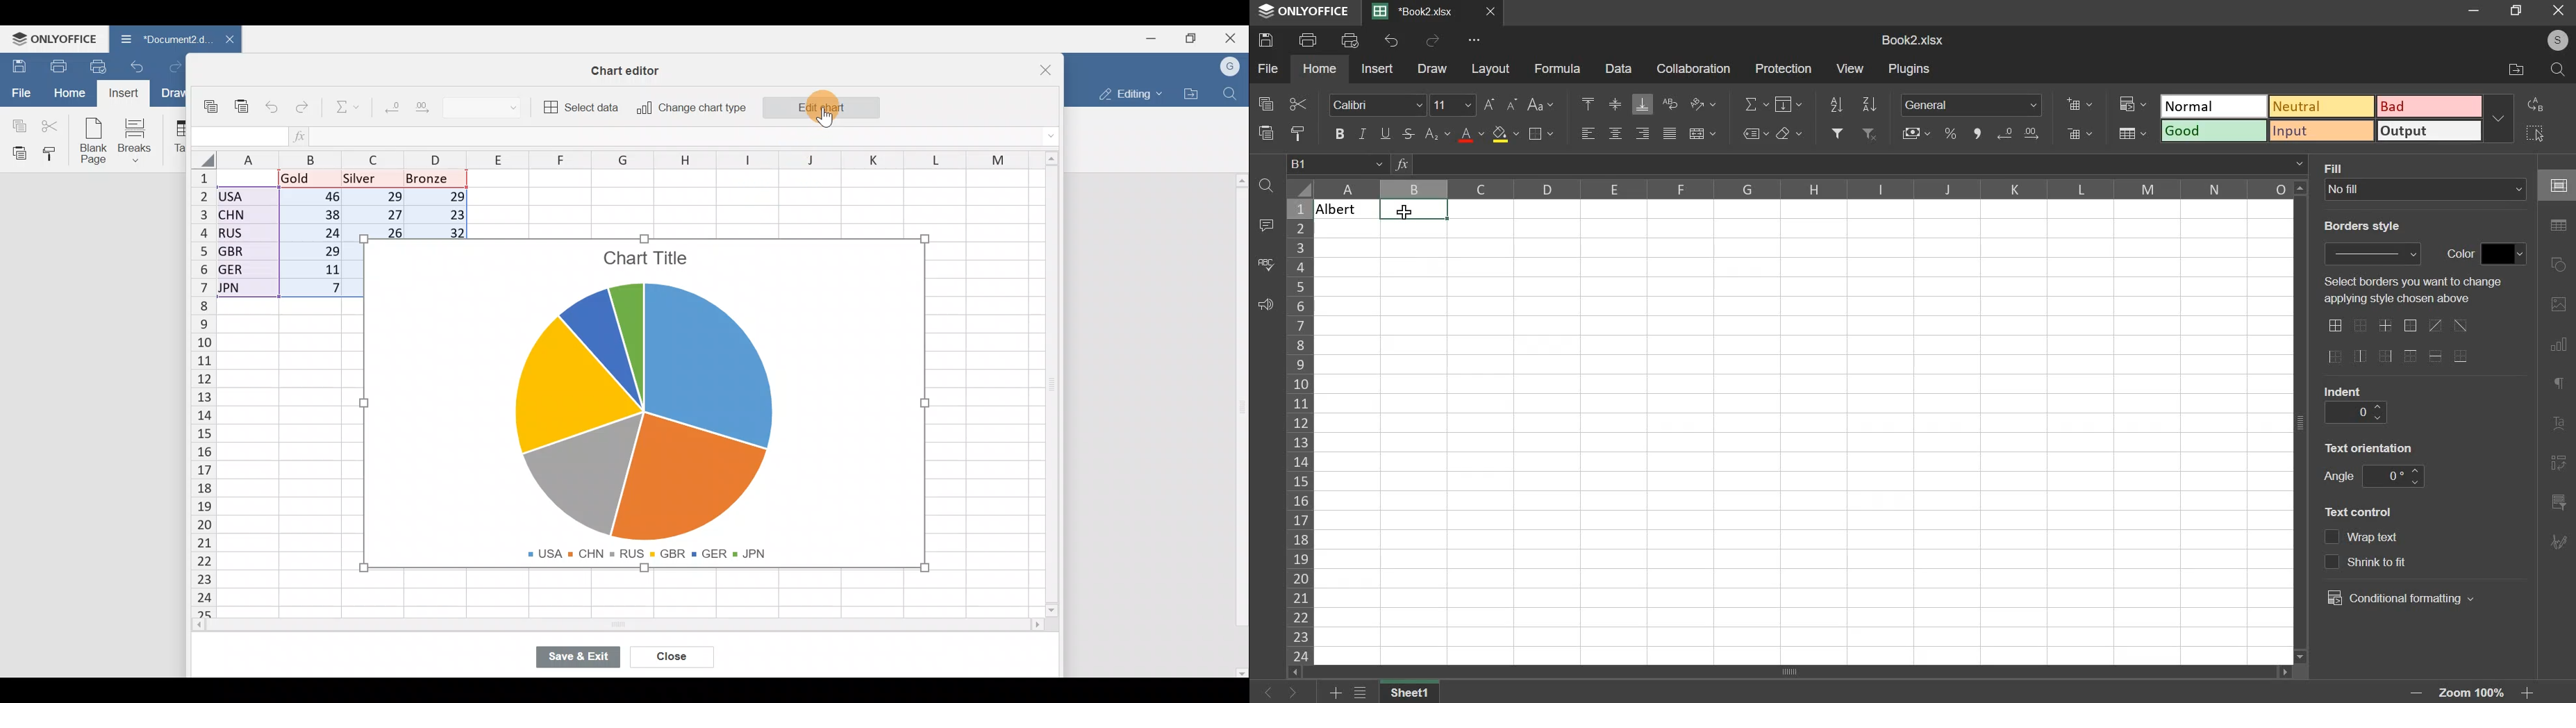 The height and width of the screenshot is (728, 2576). Describe the element at coordinates (303, 110) in the screenshot. I see `Redo` at that location.